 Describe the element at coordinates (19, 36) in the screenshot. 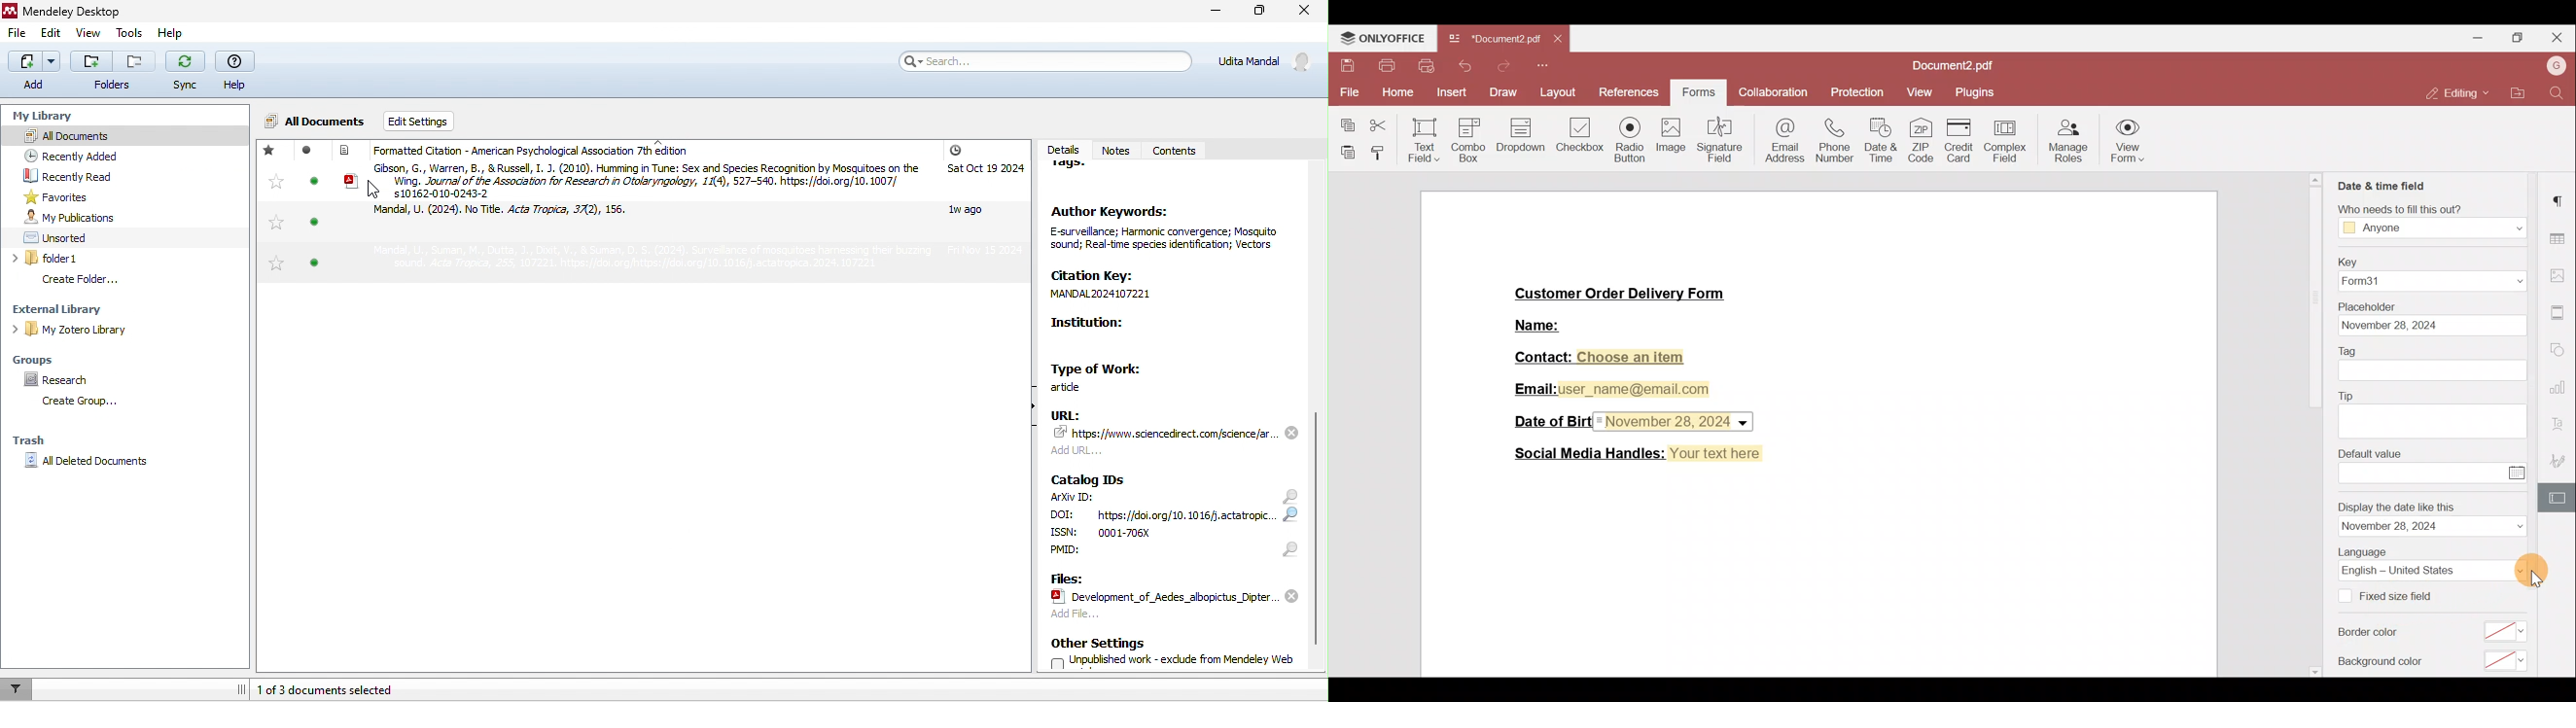

I see `file` at that location.